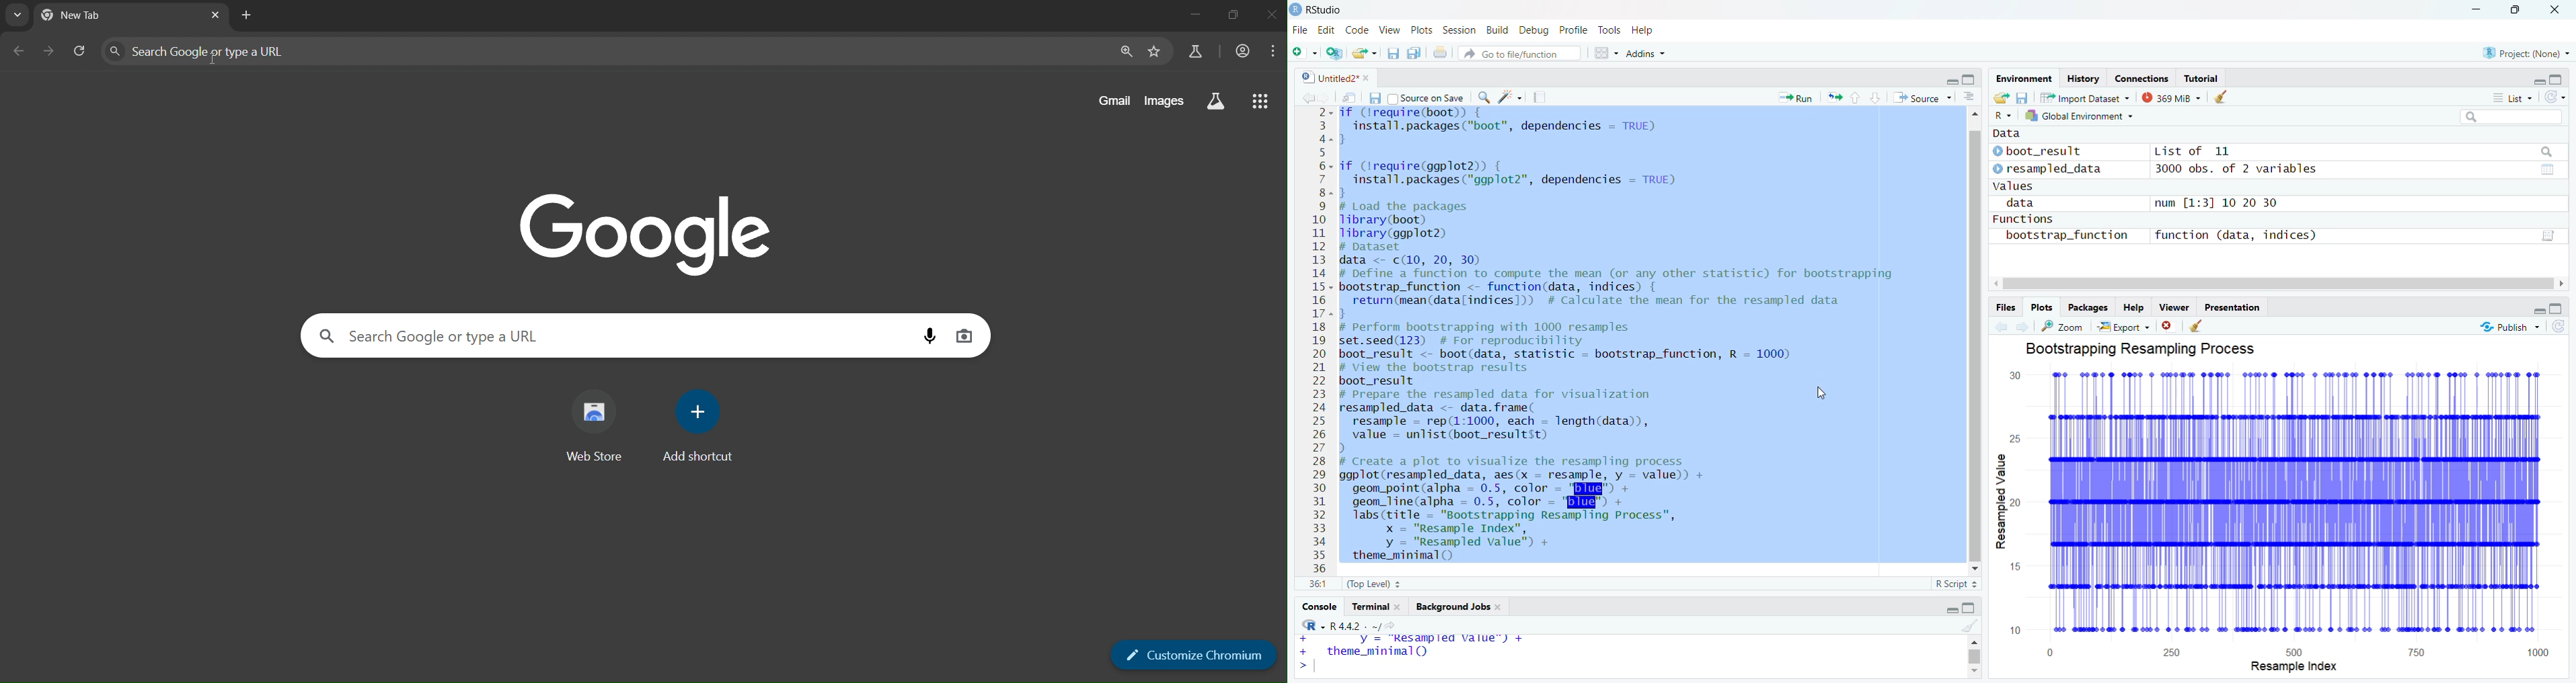 This screenshot has height=700, width=2576. Describe the element at coordinates (2232, 307) in the screenshot. I see `Presentation` at that location.